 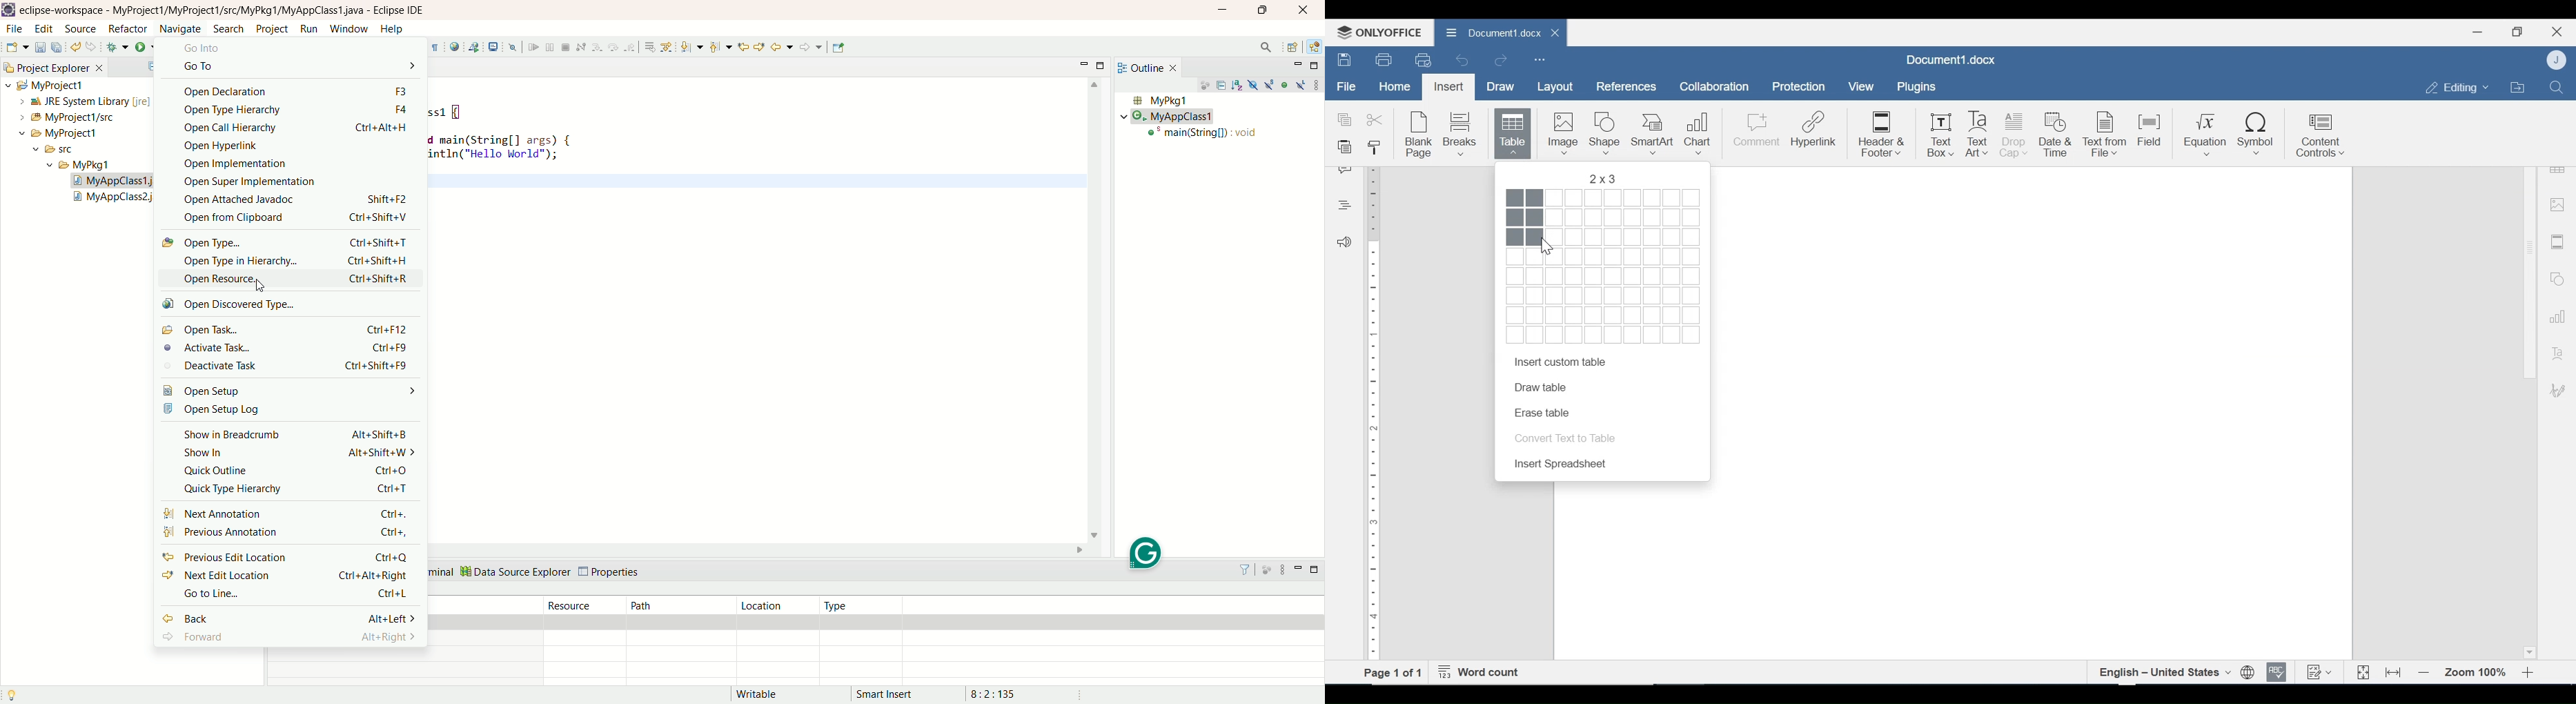 What do you see at coordinates (1345, 60) in the screenshot?
I see `Save` at bounding box center [1345, 60].